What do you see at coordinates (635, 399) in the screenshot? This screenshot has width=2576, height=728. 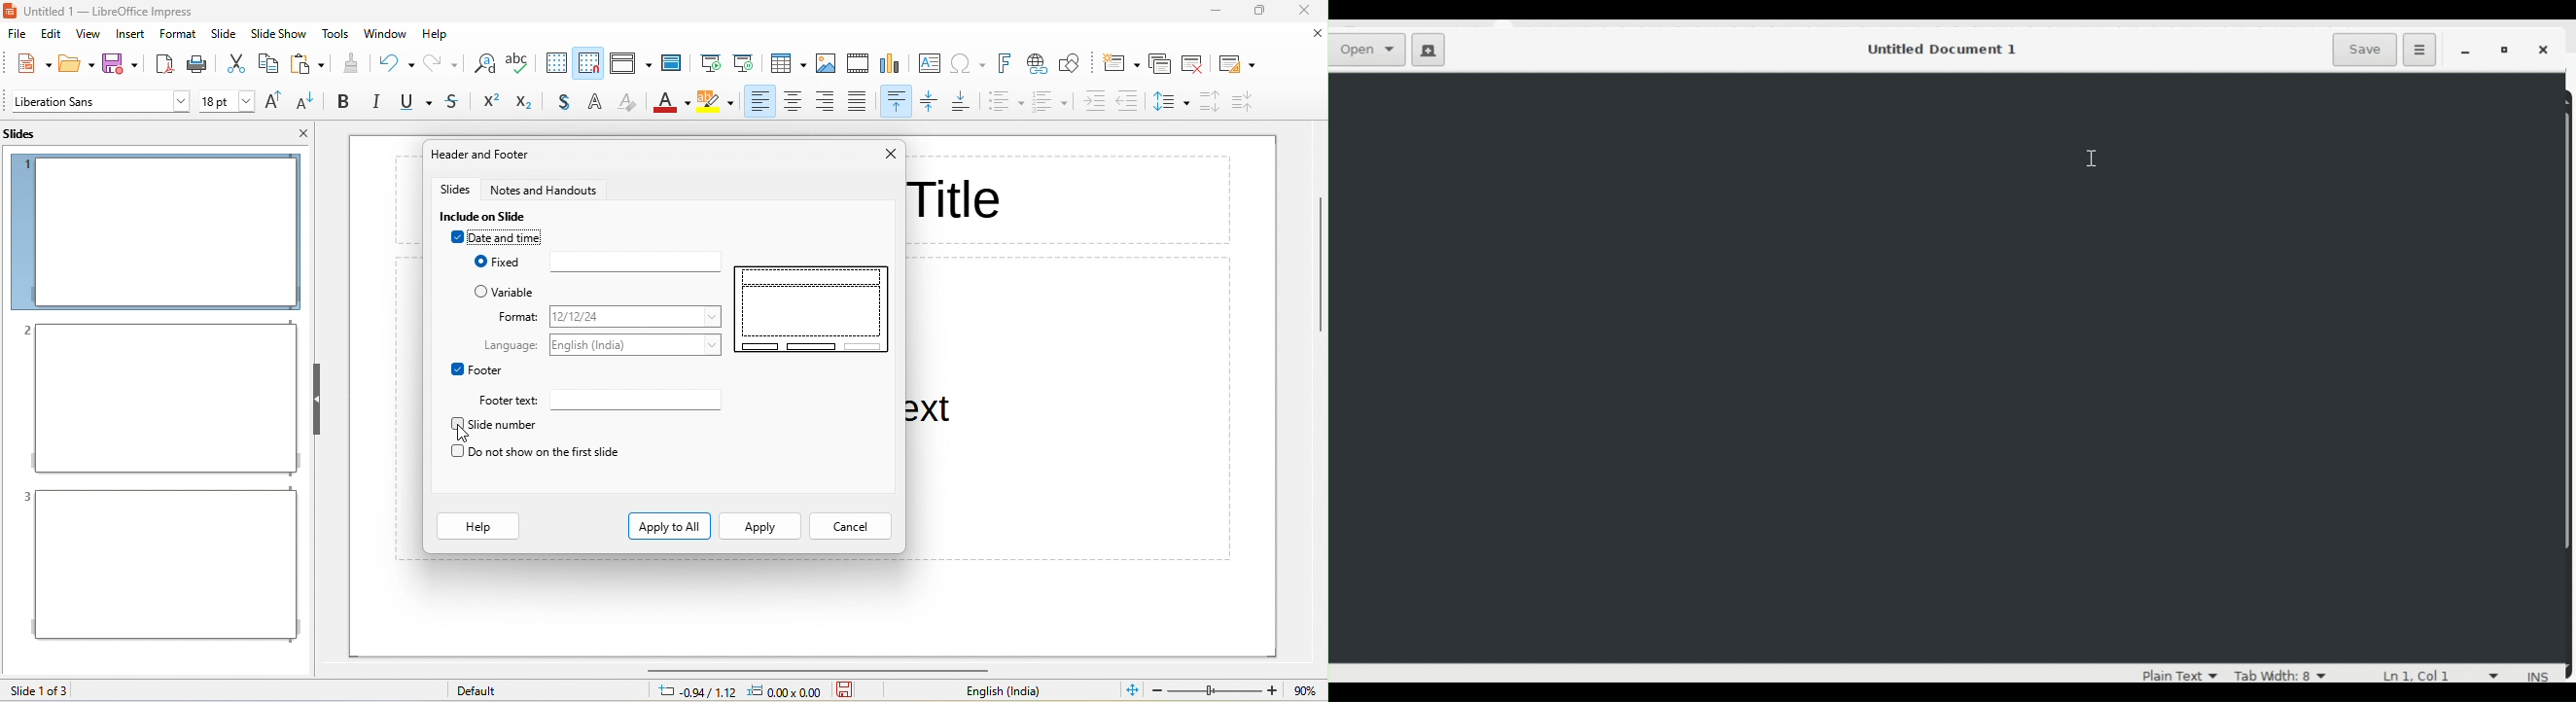 I see `footer text` at bounding box center [635, 399].